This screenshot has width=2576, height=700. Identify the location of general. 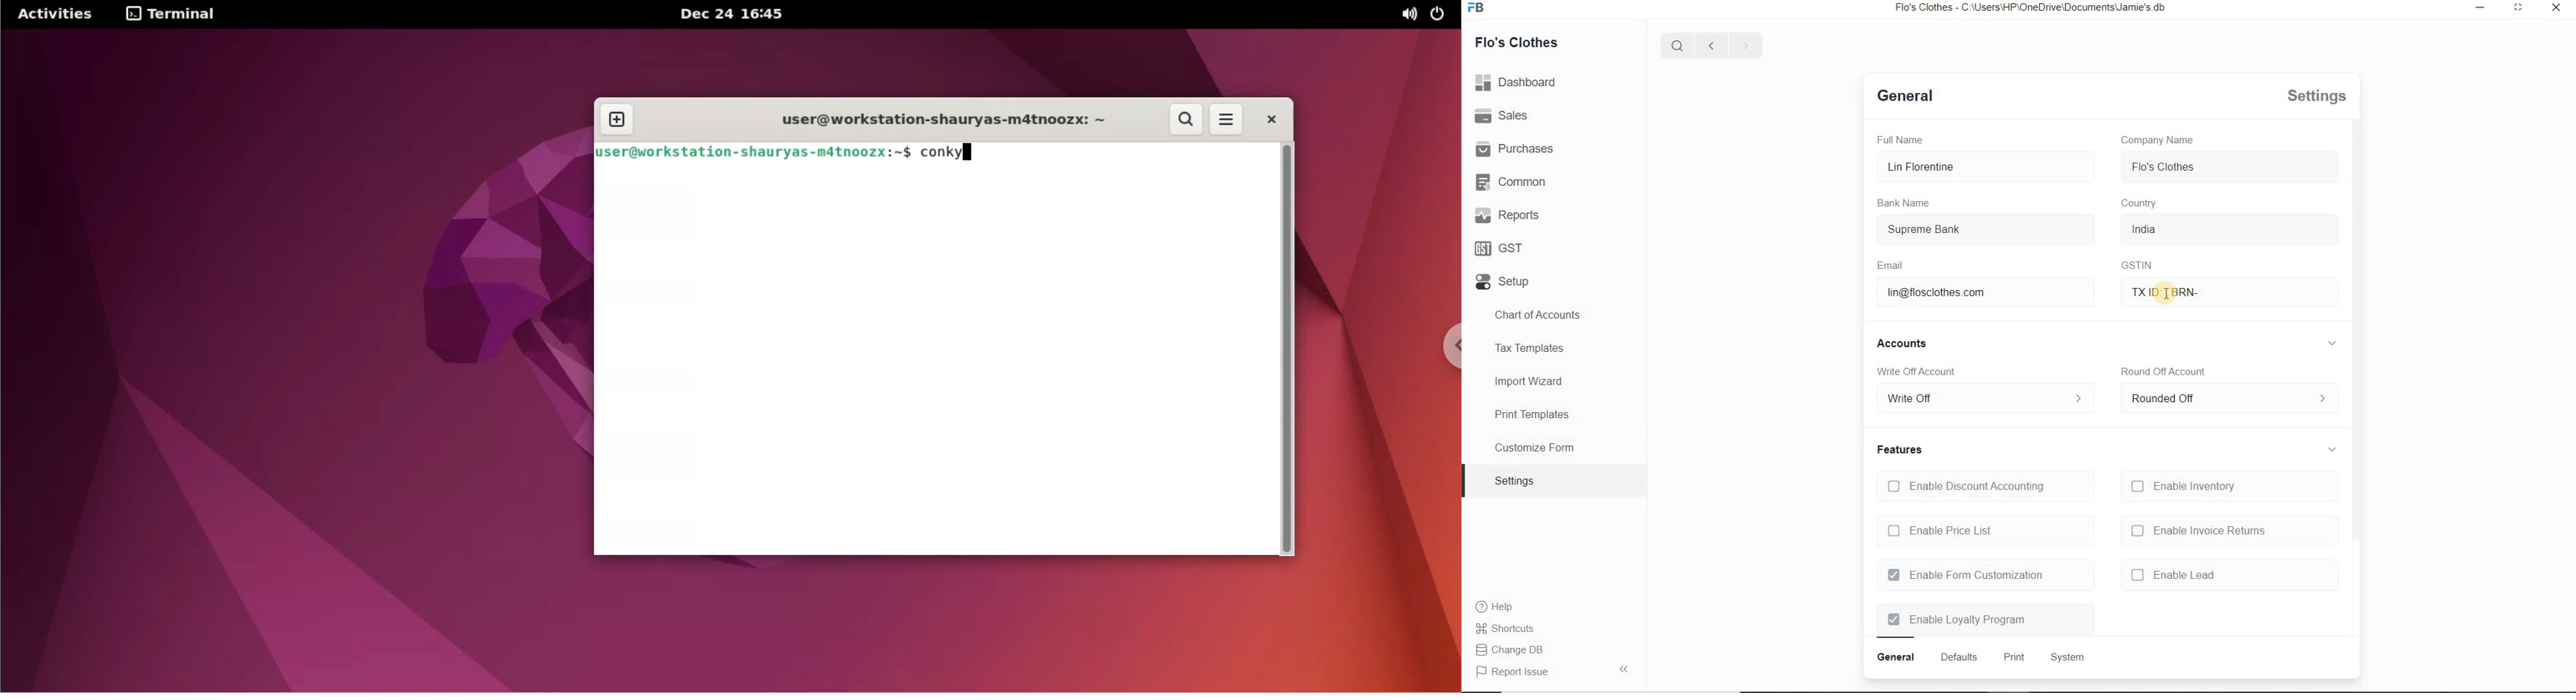
(1907, 98).